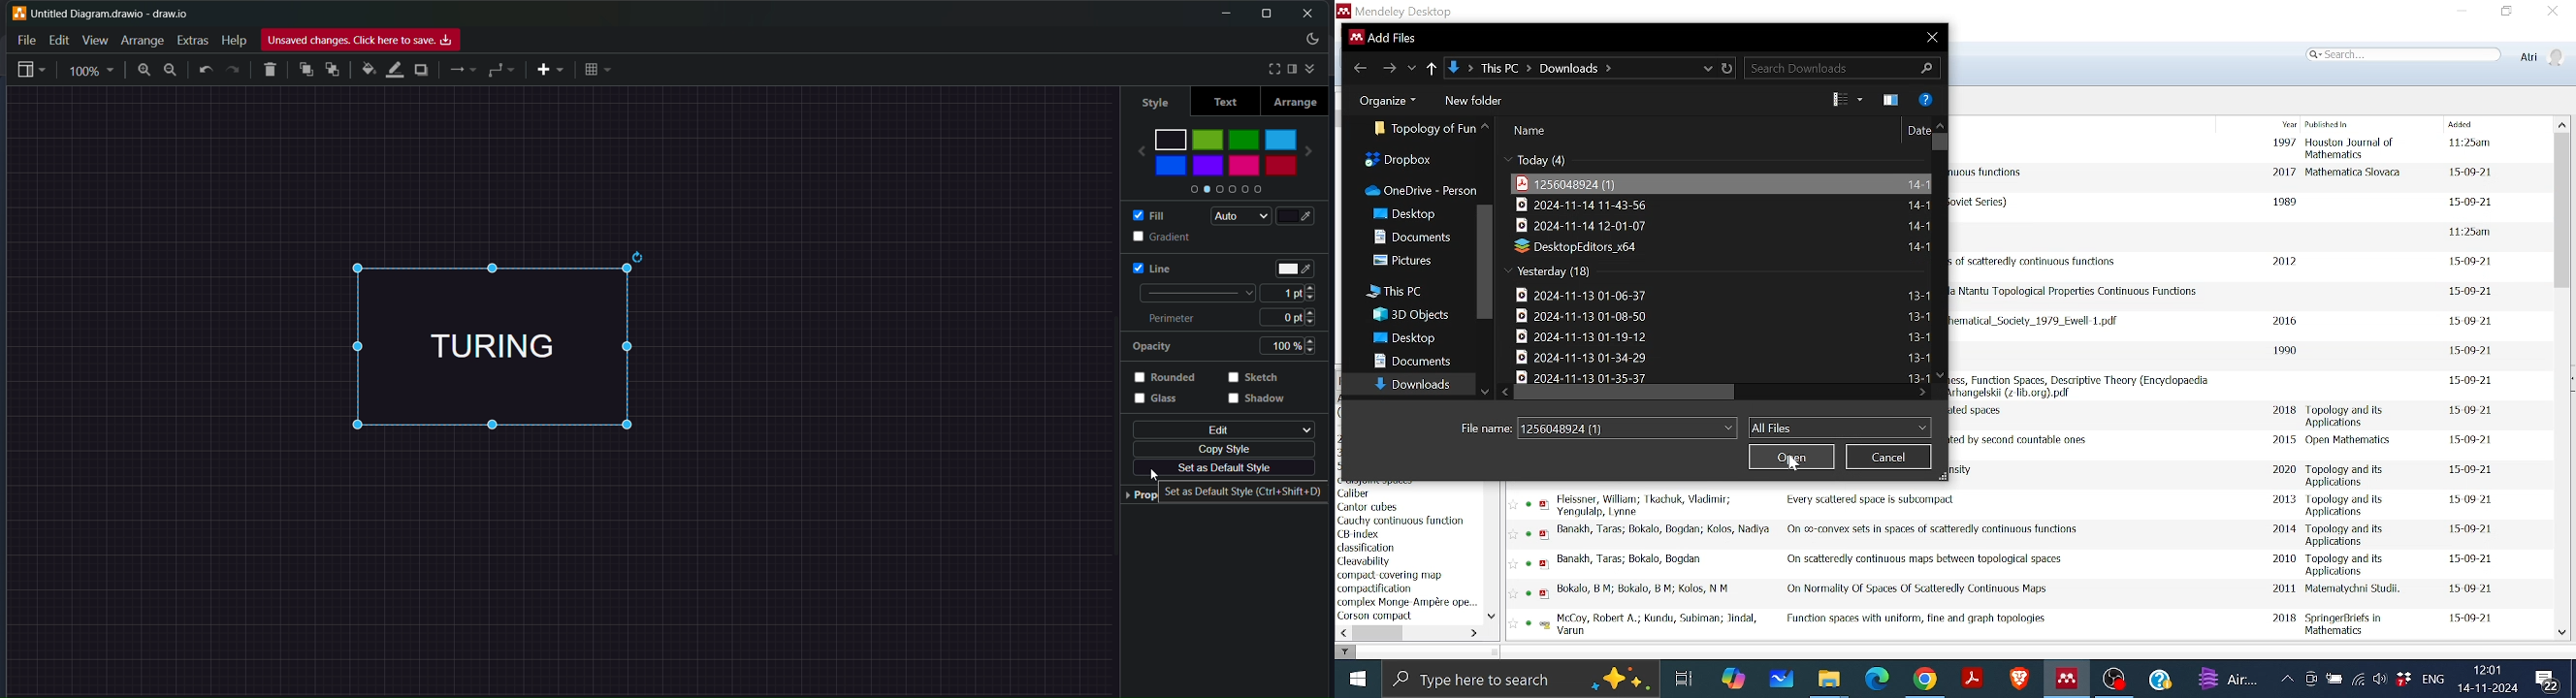 The width and height of the screenshot is (2576, 700). Describe the element at coordinates (2403, 53) in the screenshot. I see `Search` at that location.